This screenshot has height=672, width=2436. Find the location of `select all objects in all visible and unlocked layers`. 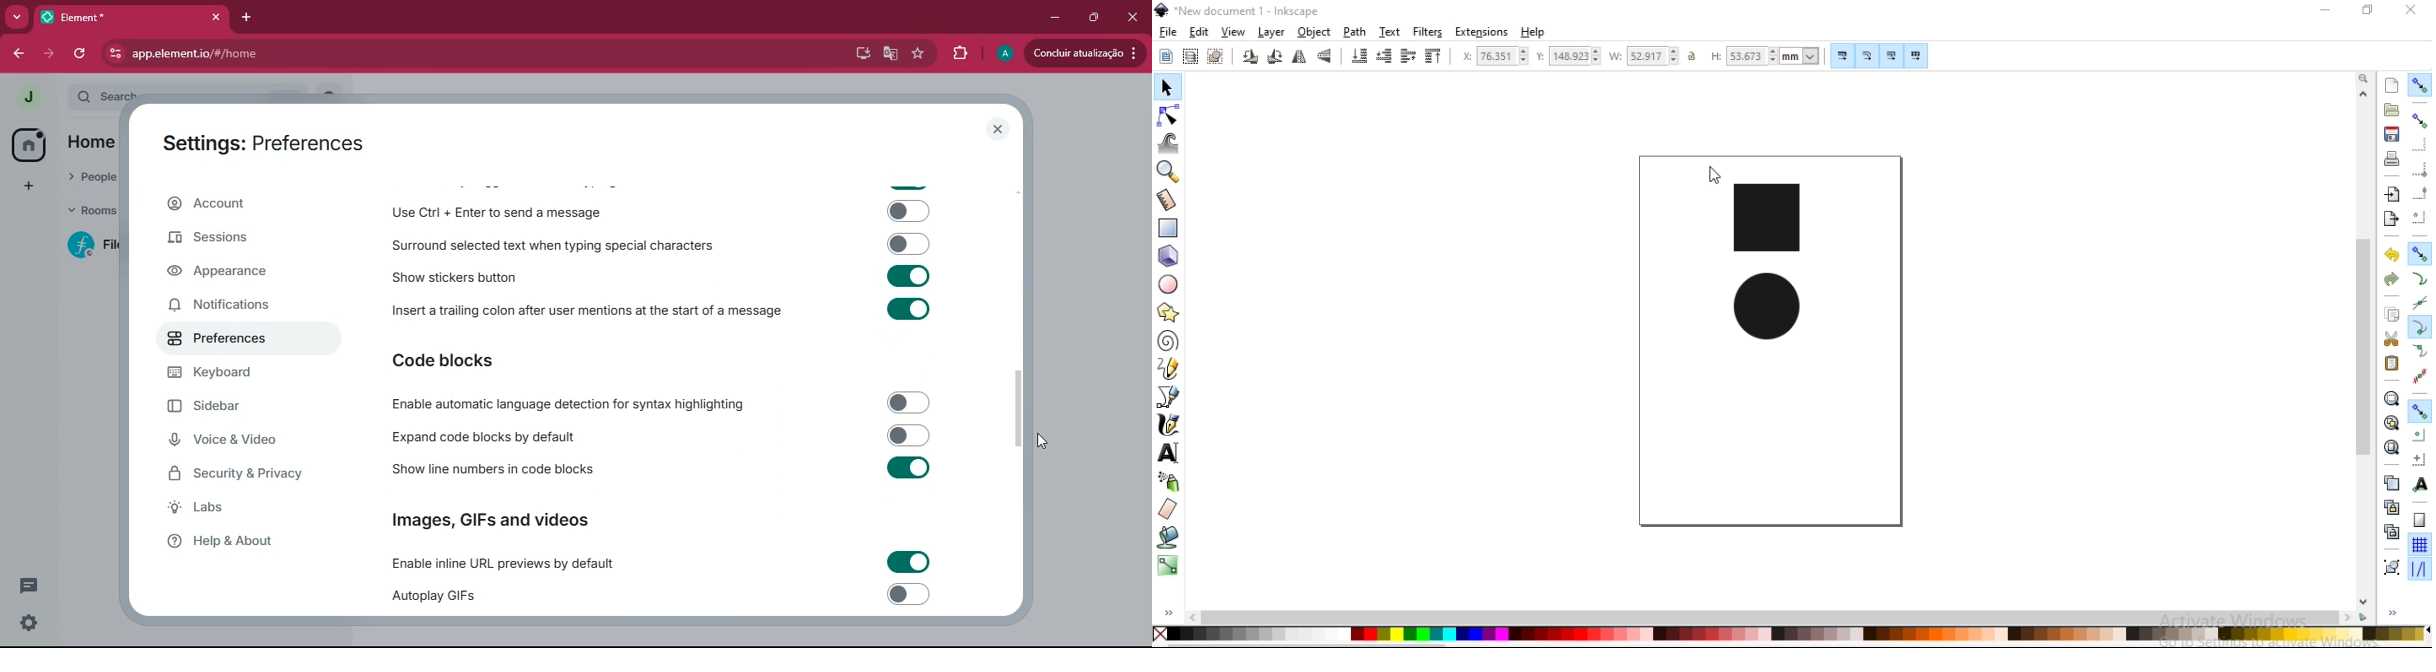

select all objects in all visible and unlocked layers is located at coordinates (1189, 56).